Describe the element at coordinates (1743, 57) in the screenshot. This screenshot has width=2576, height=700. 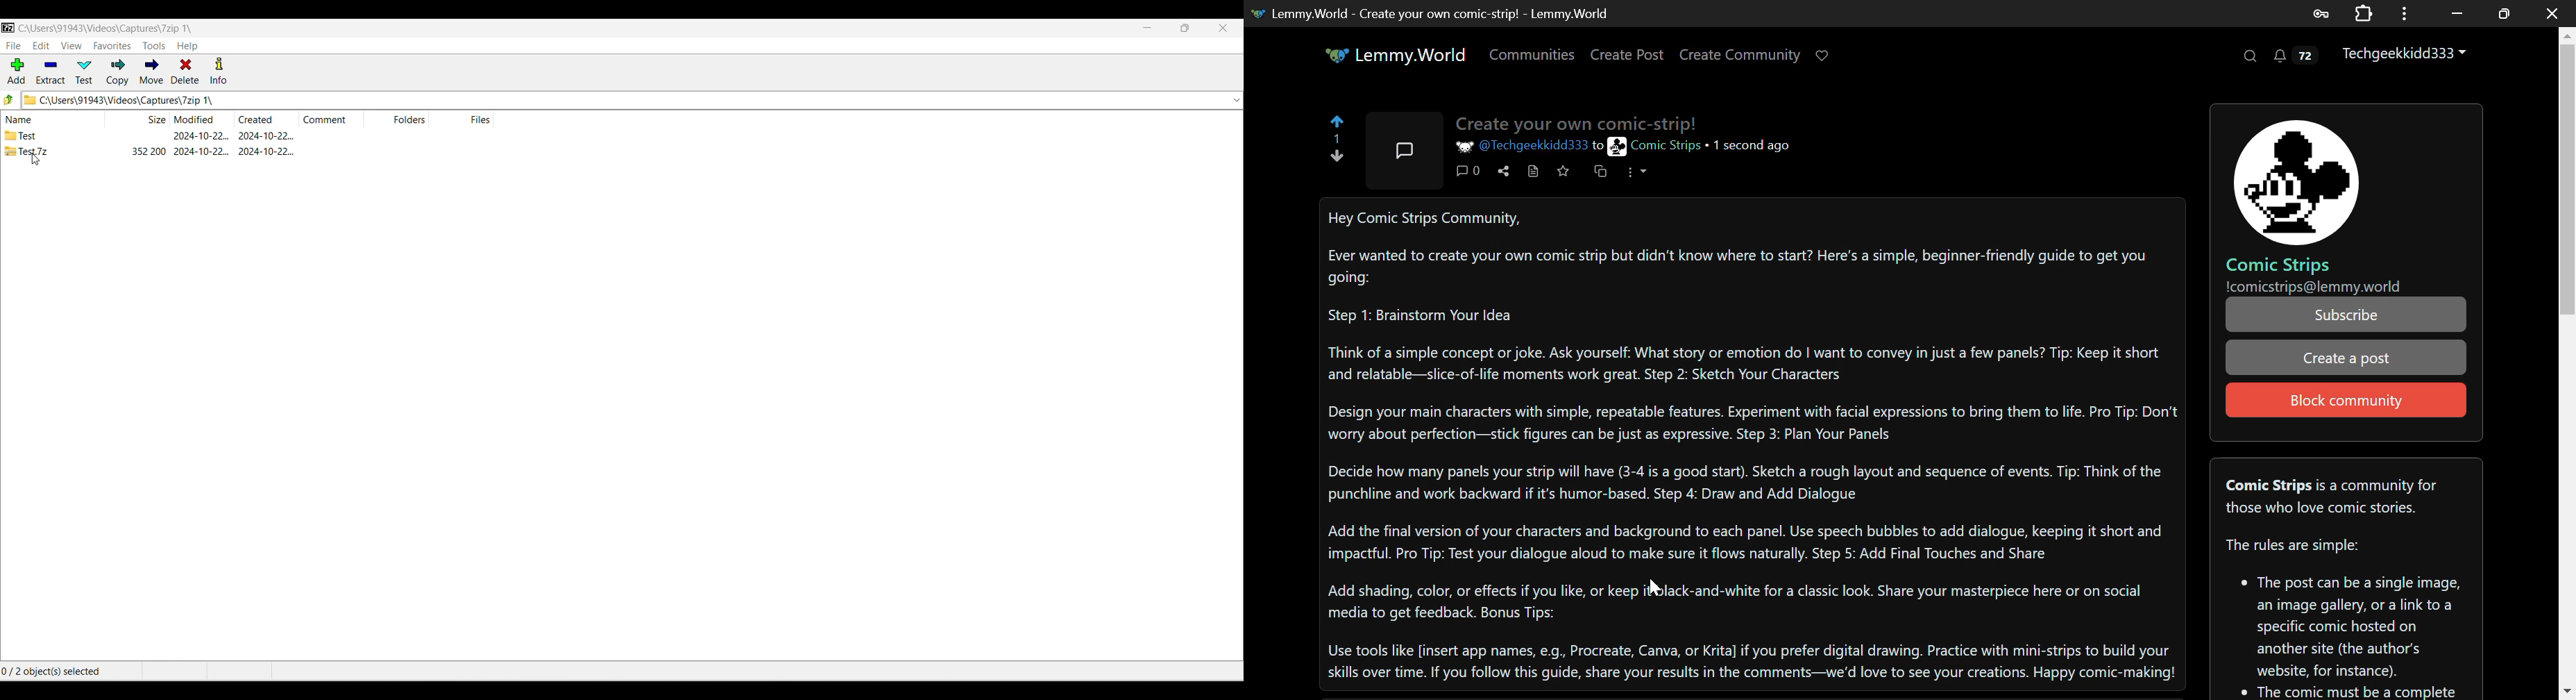
I see `Create Community Link` at that location.